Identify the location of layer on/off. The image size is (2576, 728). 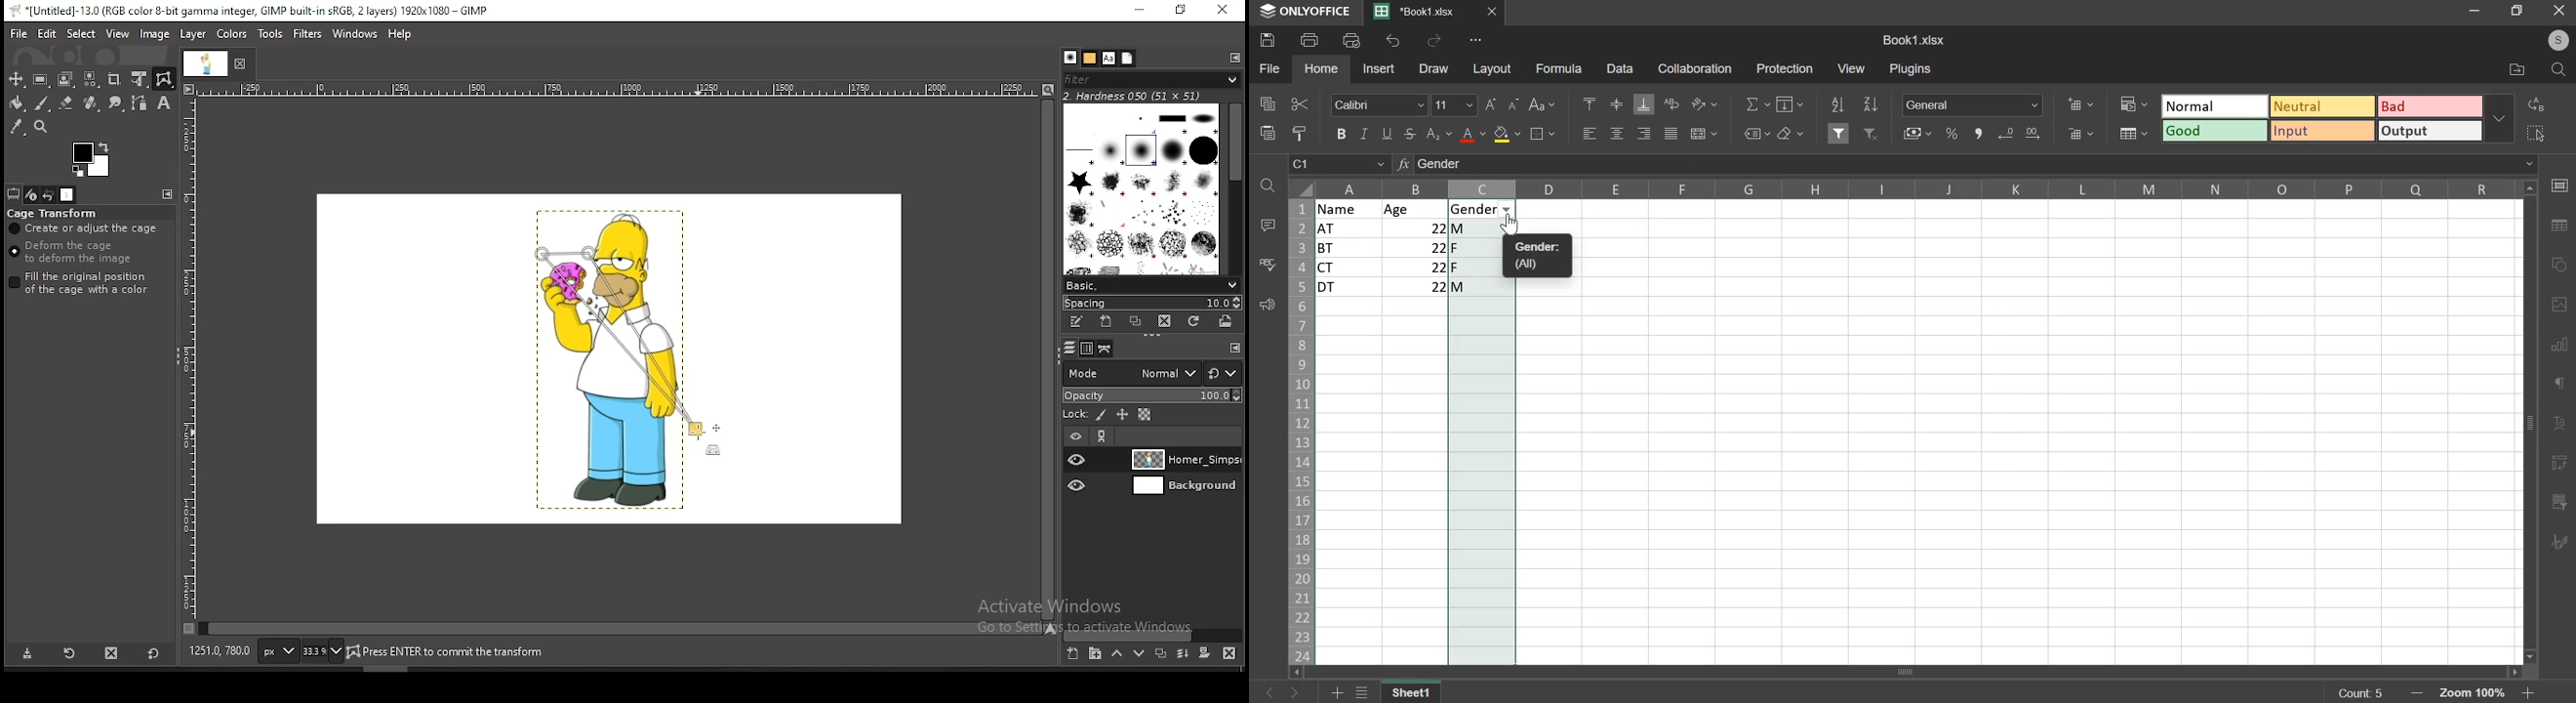
(1075, 435).